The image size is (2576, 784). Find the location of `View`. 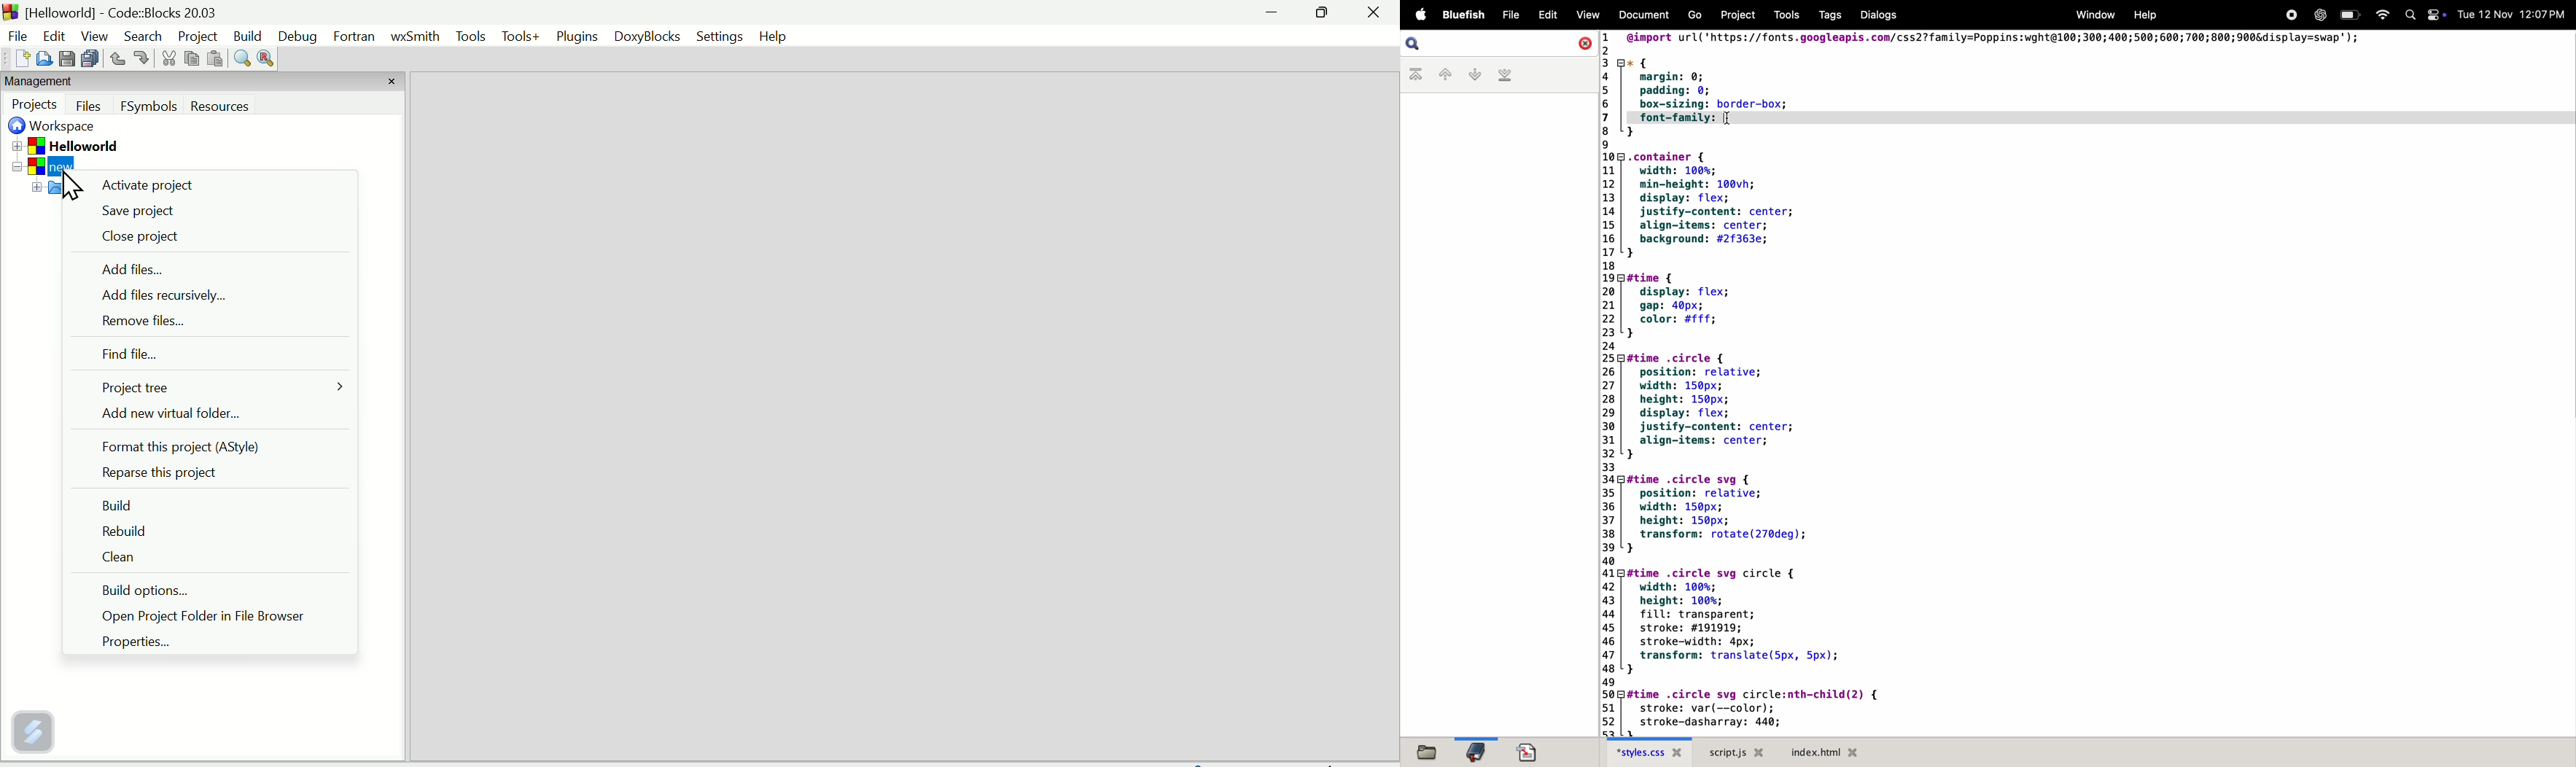

View is located at coordinates (92, 35).